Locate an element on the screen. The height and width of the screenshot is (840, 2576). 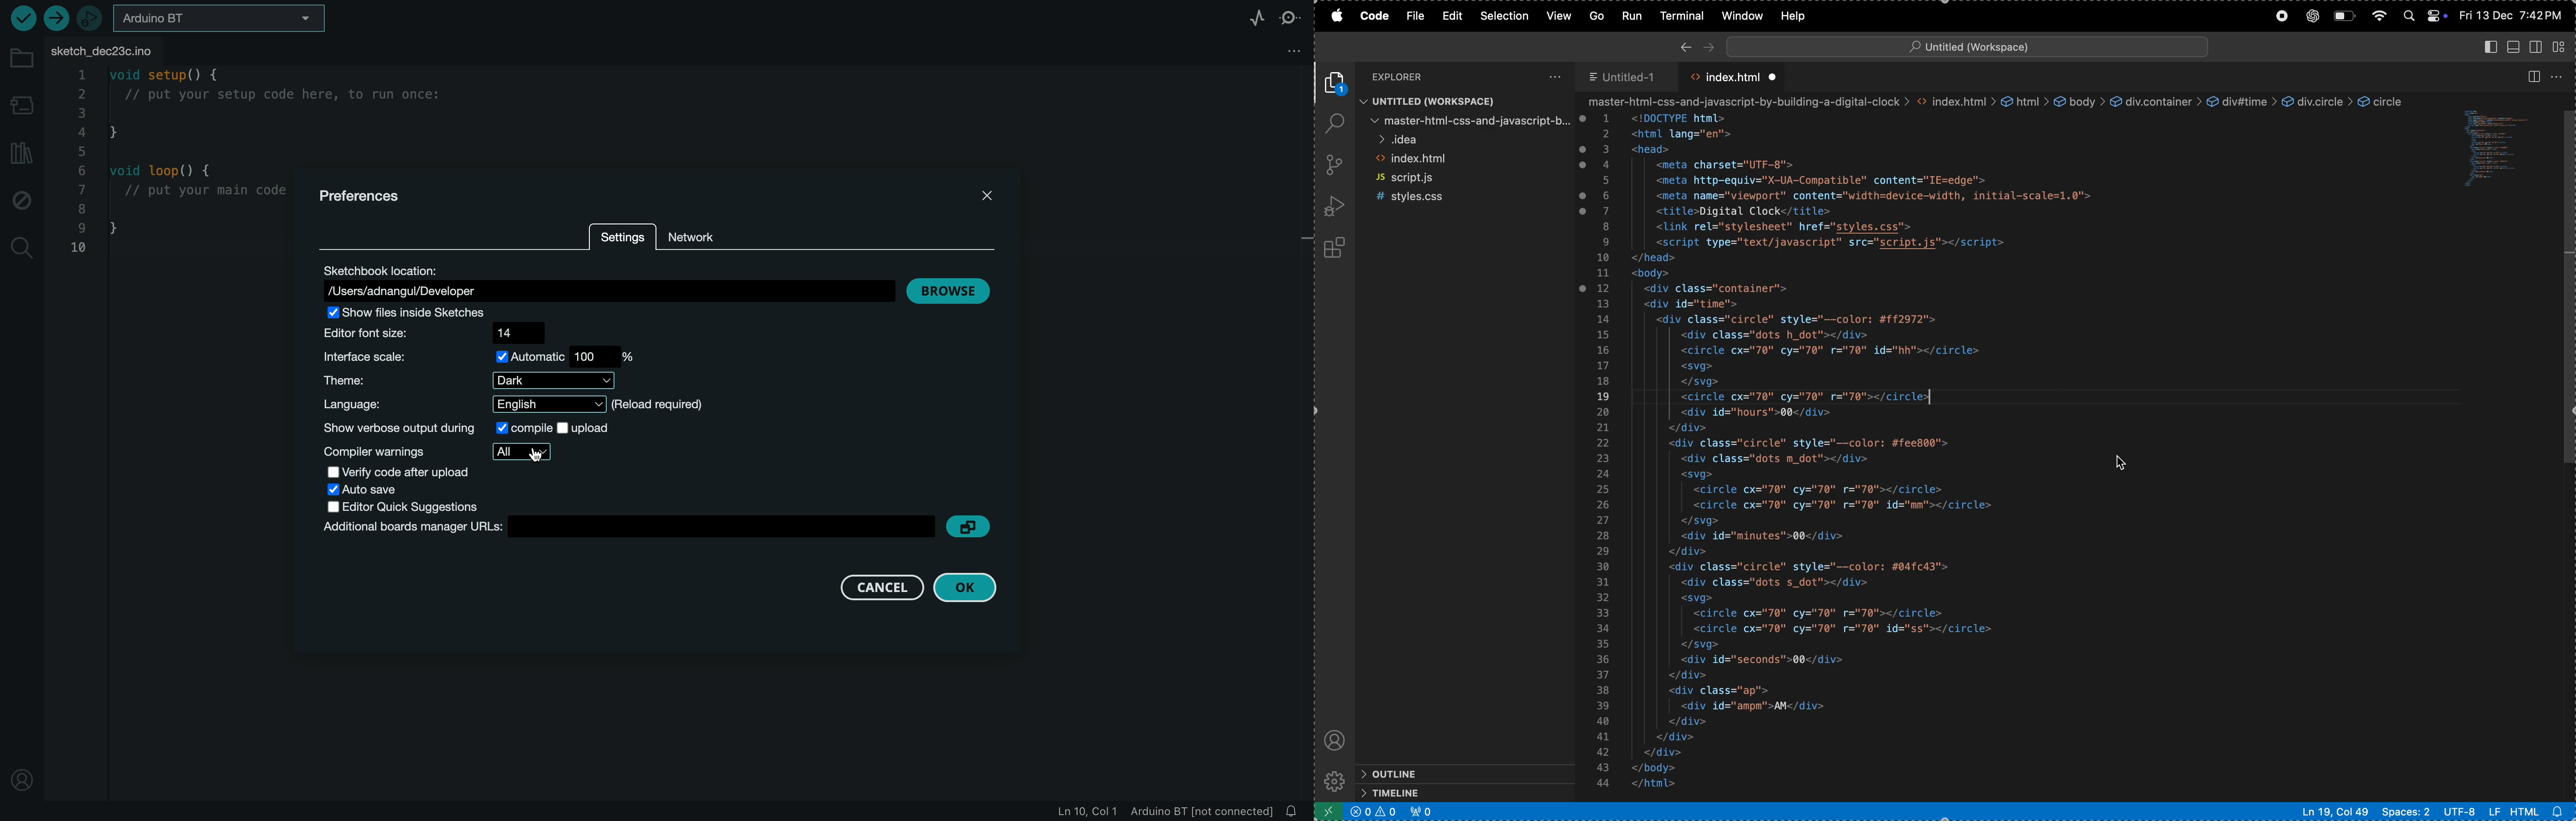
settings is located at coordinates (1333, 781).